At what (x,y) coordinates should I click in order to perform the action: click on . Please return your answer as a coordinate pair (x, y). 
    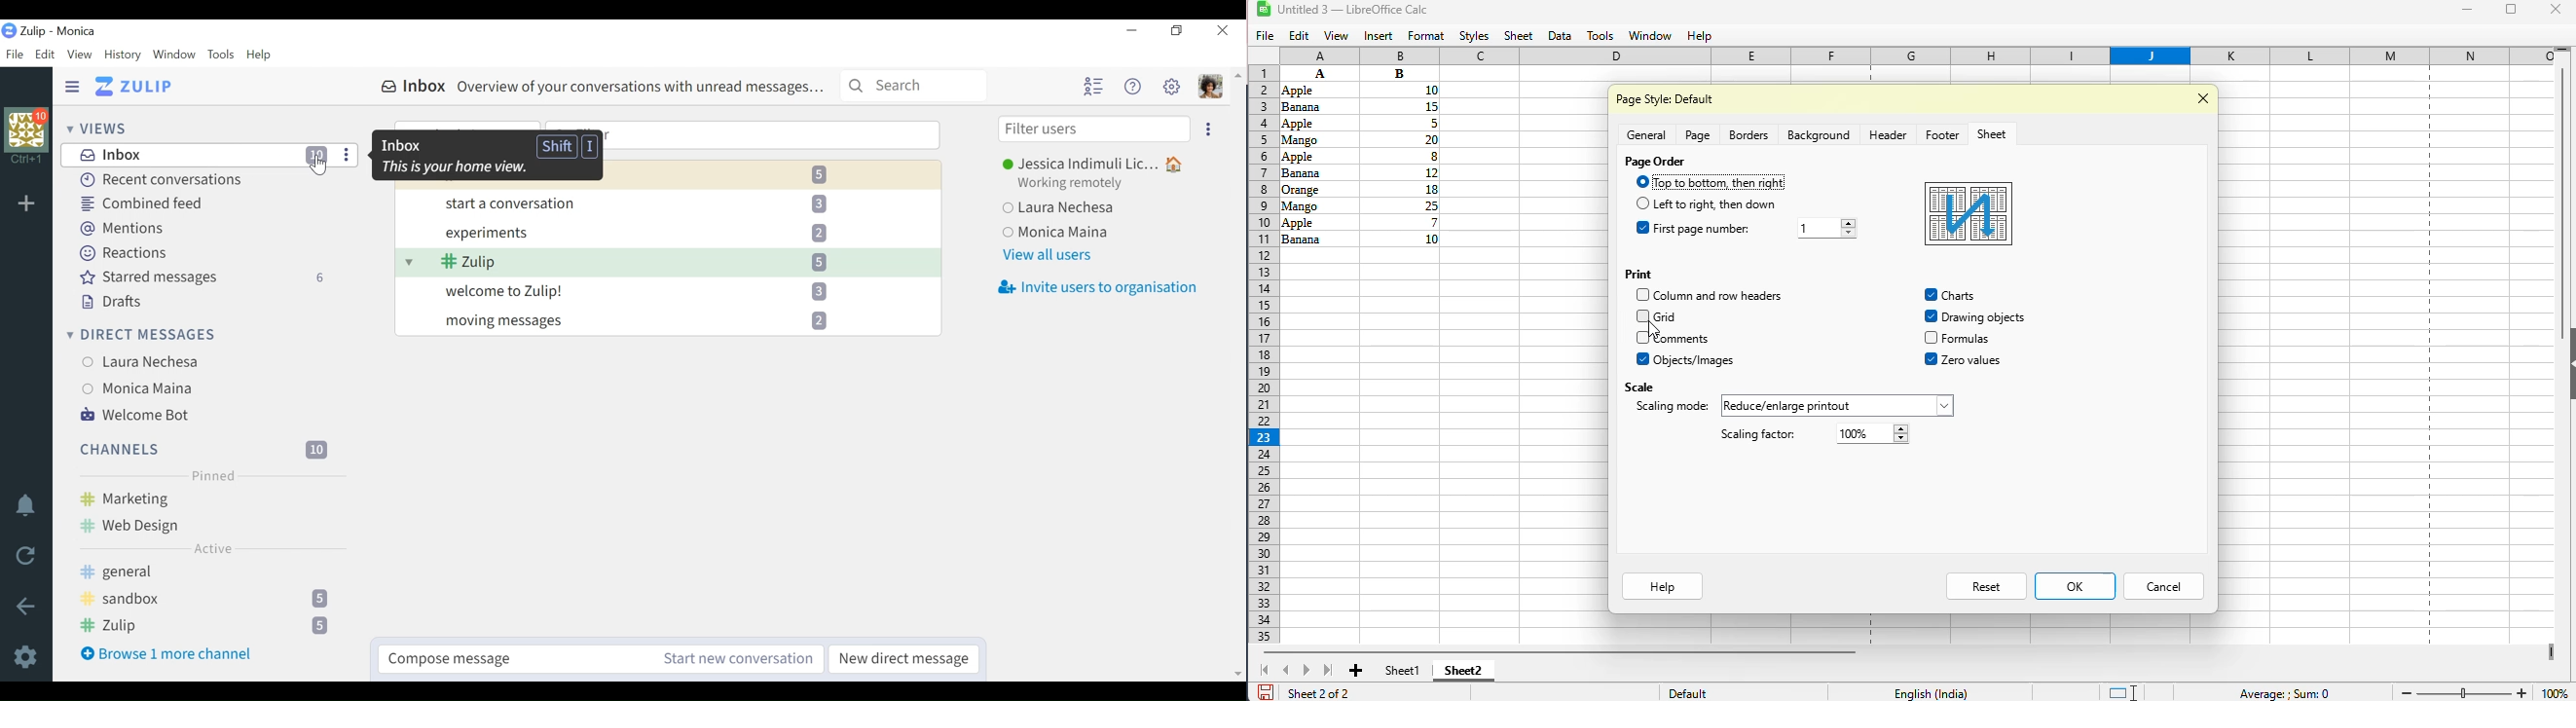
    Looking at the image, I should click on (1313, 90).